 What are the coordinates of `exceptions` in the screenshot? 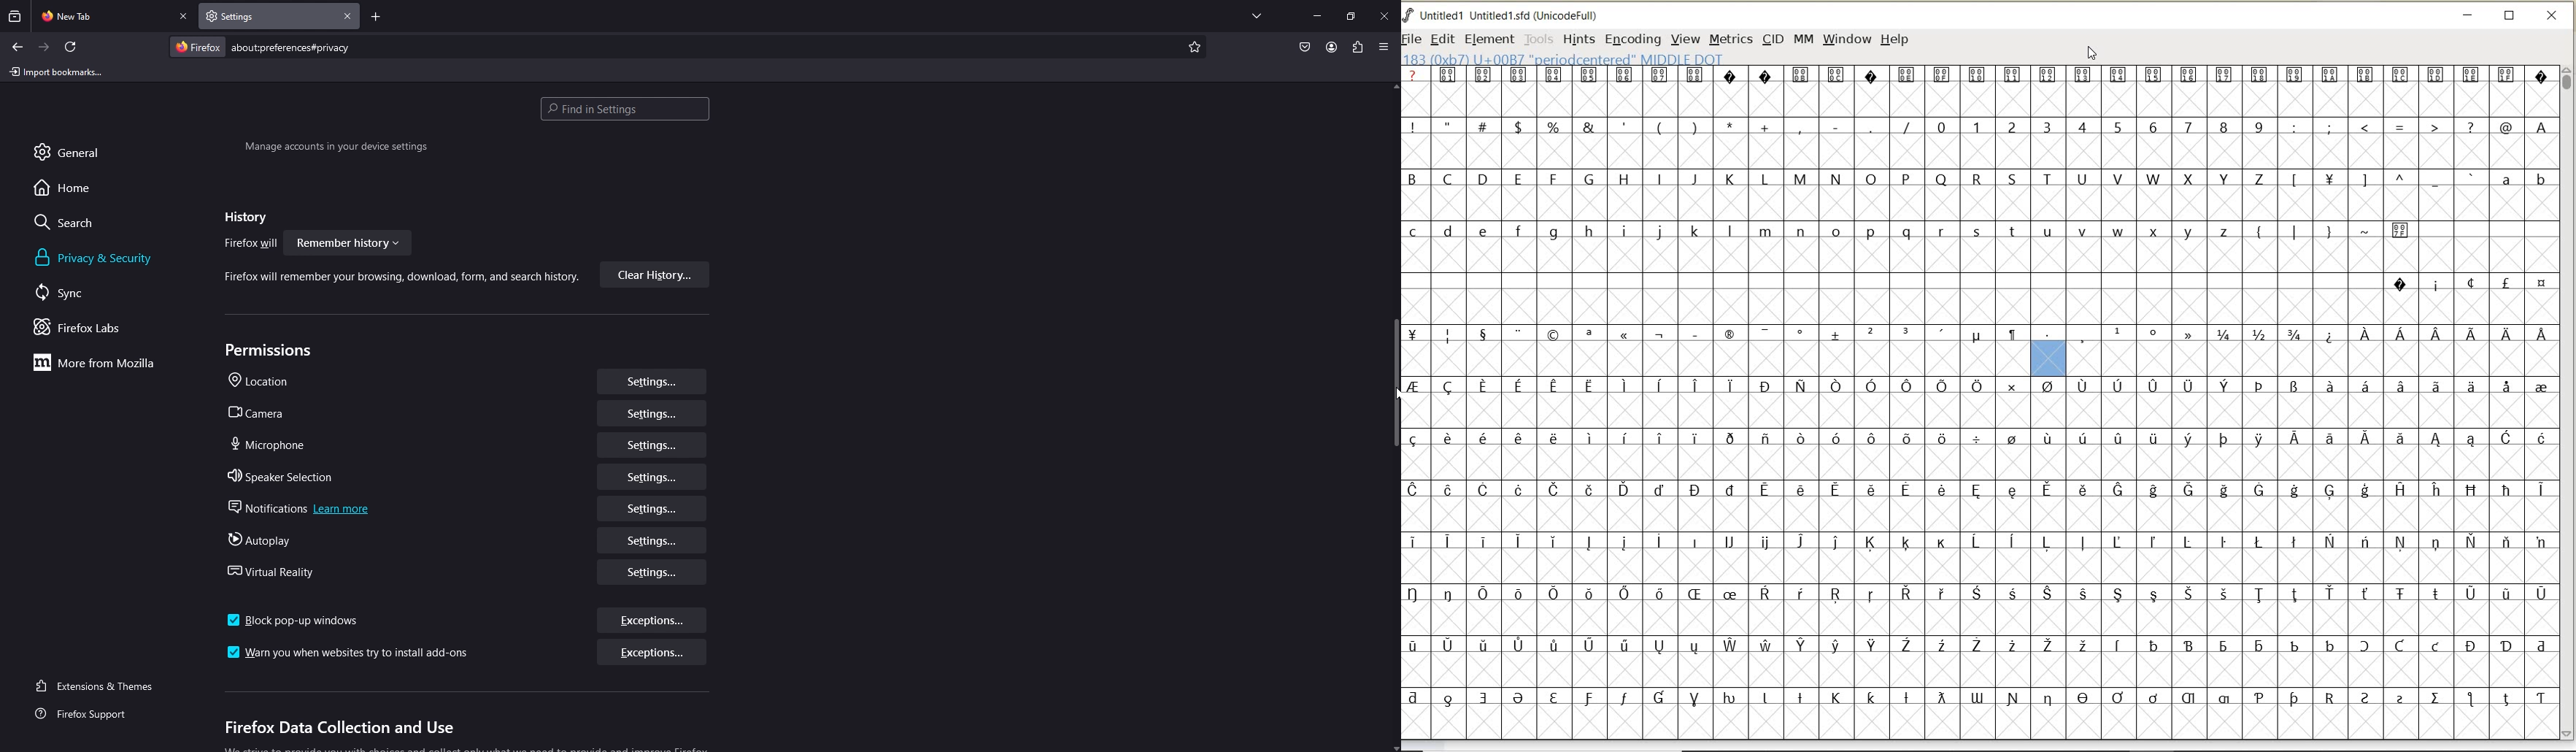 It's located at (654, 622).